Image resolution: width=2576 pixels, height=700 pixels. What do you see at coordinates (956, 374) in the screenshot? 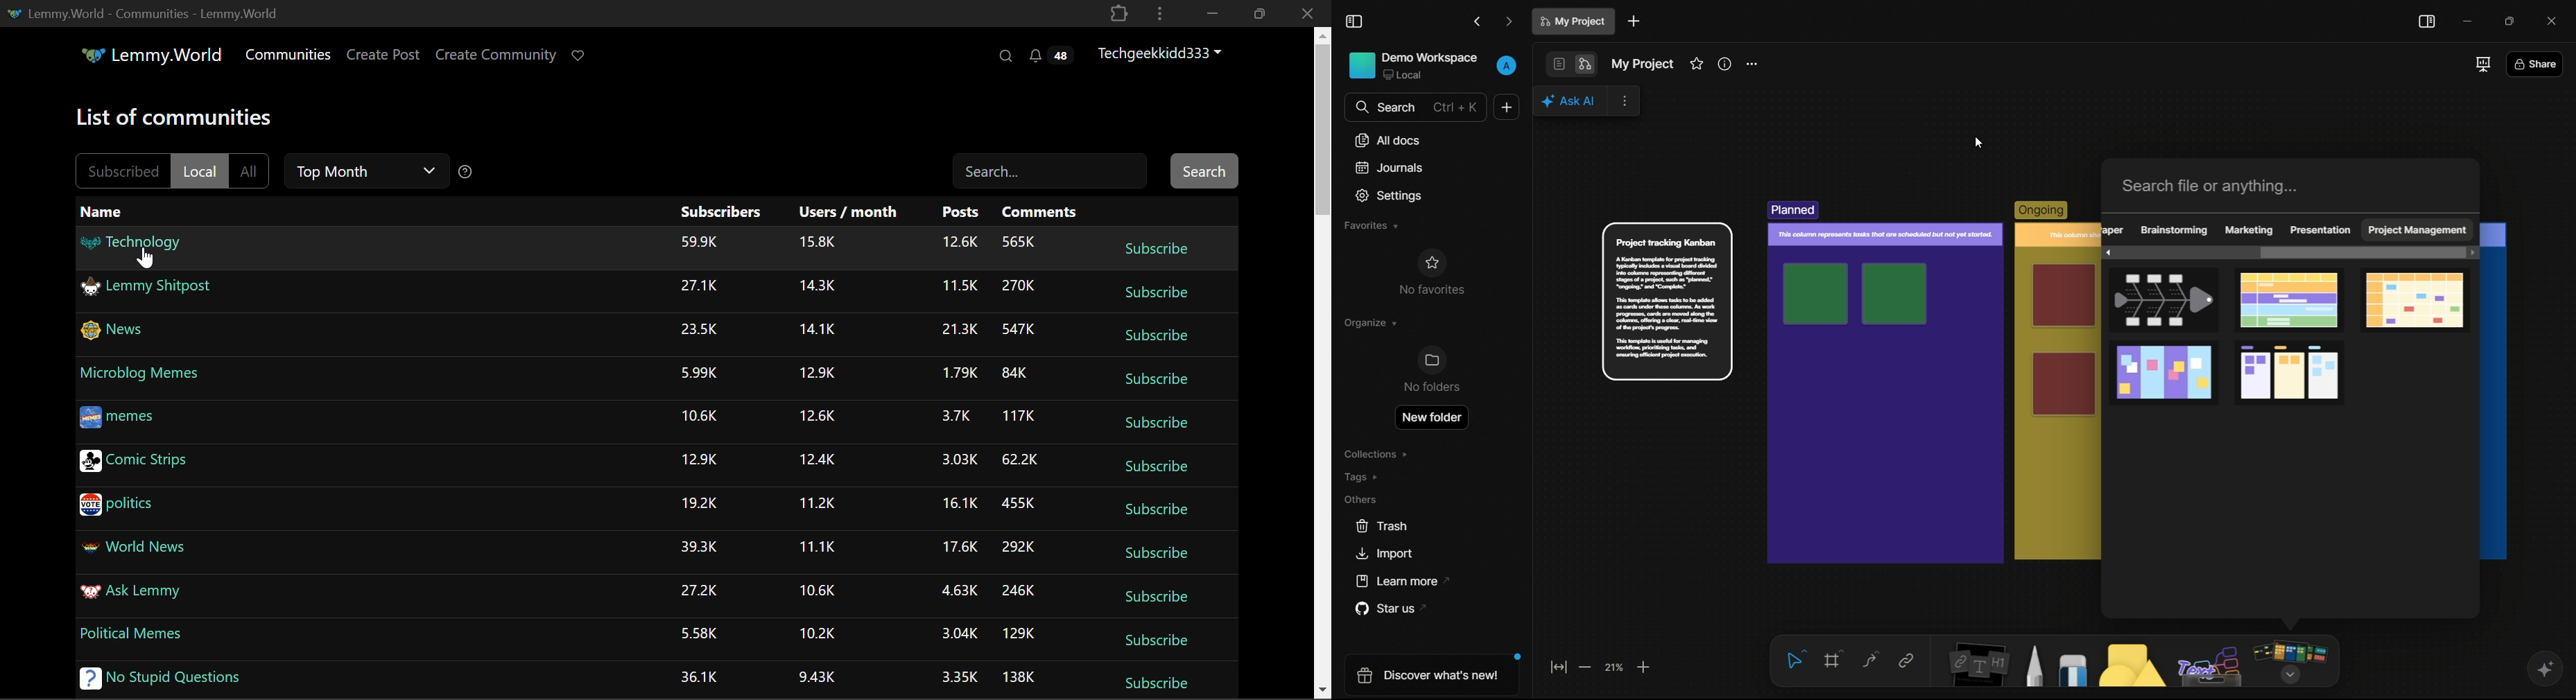
I see `Amount ` at bounding box center [956, 374].